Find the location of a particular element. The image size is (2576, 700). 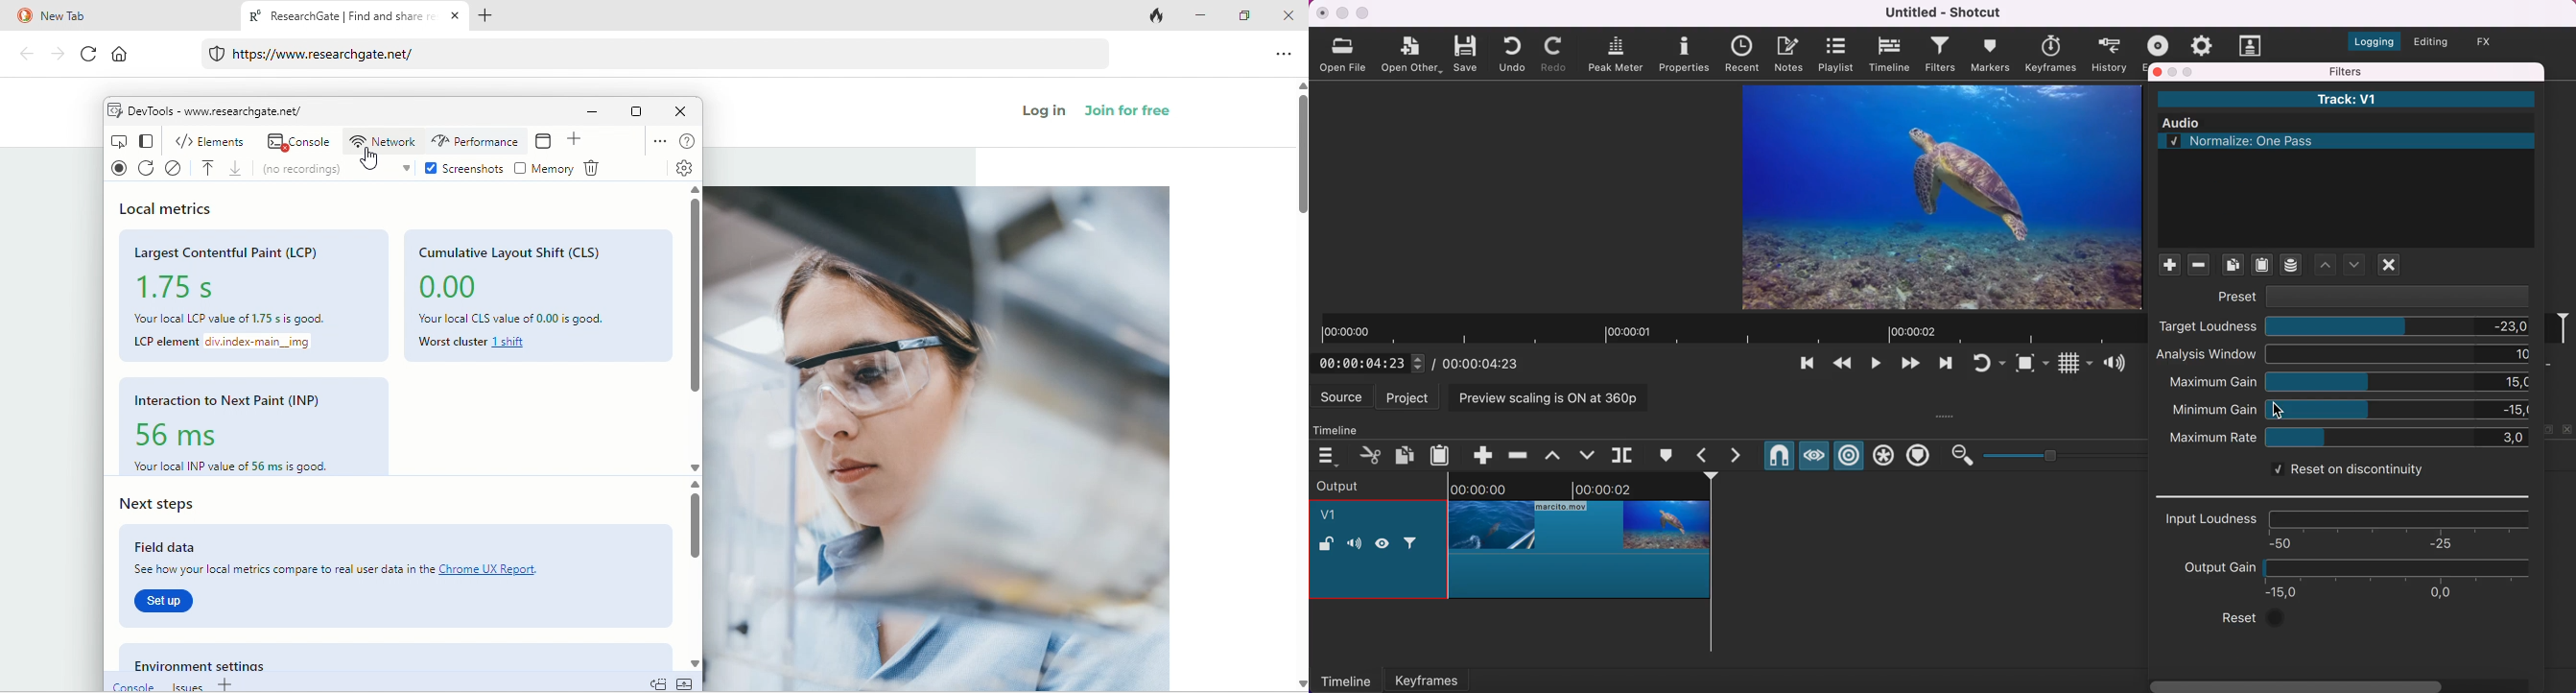

skip to the previous point is located at coordinates (1803, 366).